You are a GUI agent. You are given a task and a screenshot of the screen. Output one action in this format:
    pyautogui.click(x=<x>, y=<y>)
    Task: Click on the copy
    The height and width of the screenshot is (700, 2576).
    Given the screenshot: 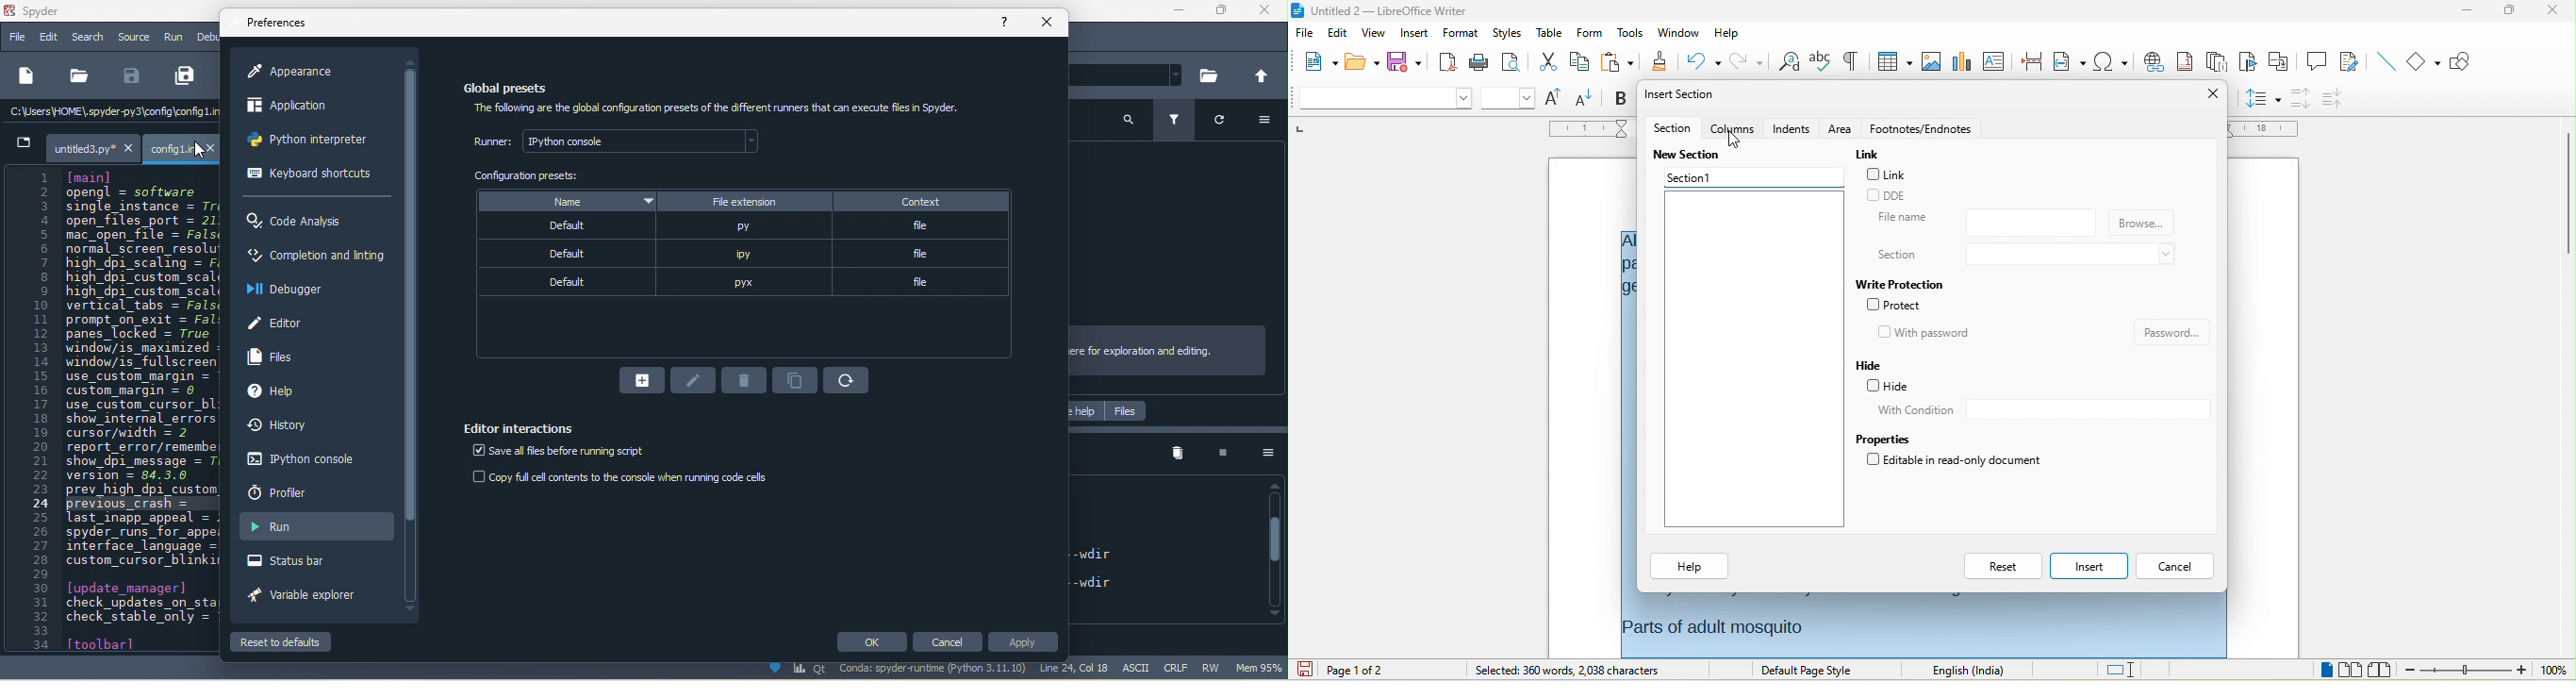 What is the action you would take?
    pyautogui.click(x=1578, y=63)
    